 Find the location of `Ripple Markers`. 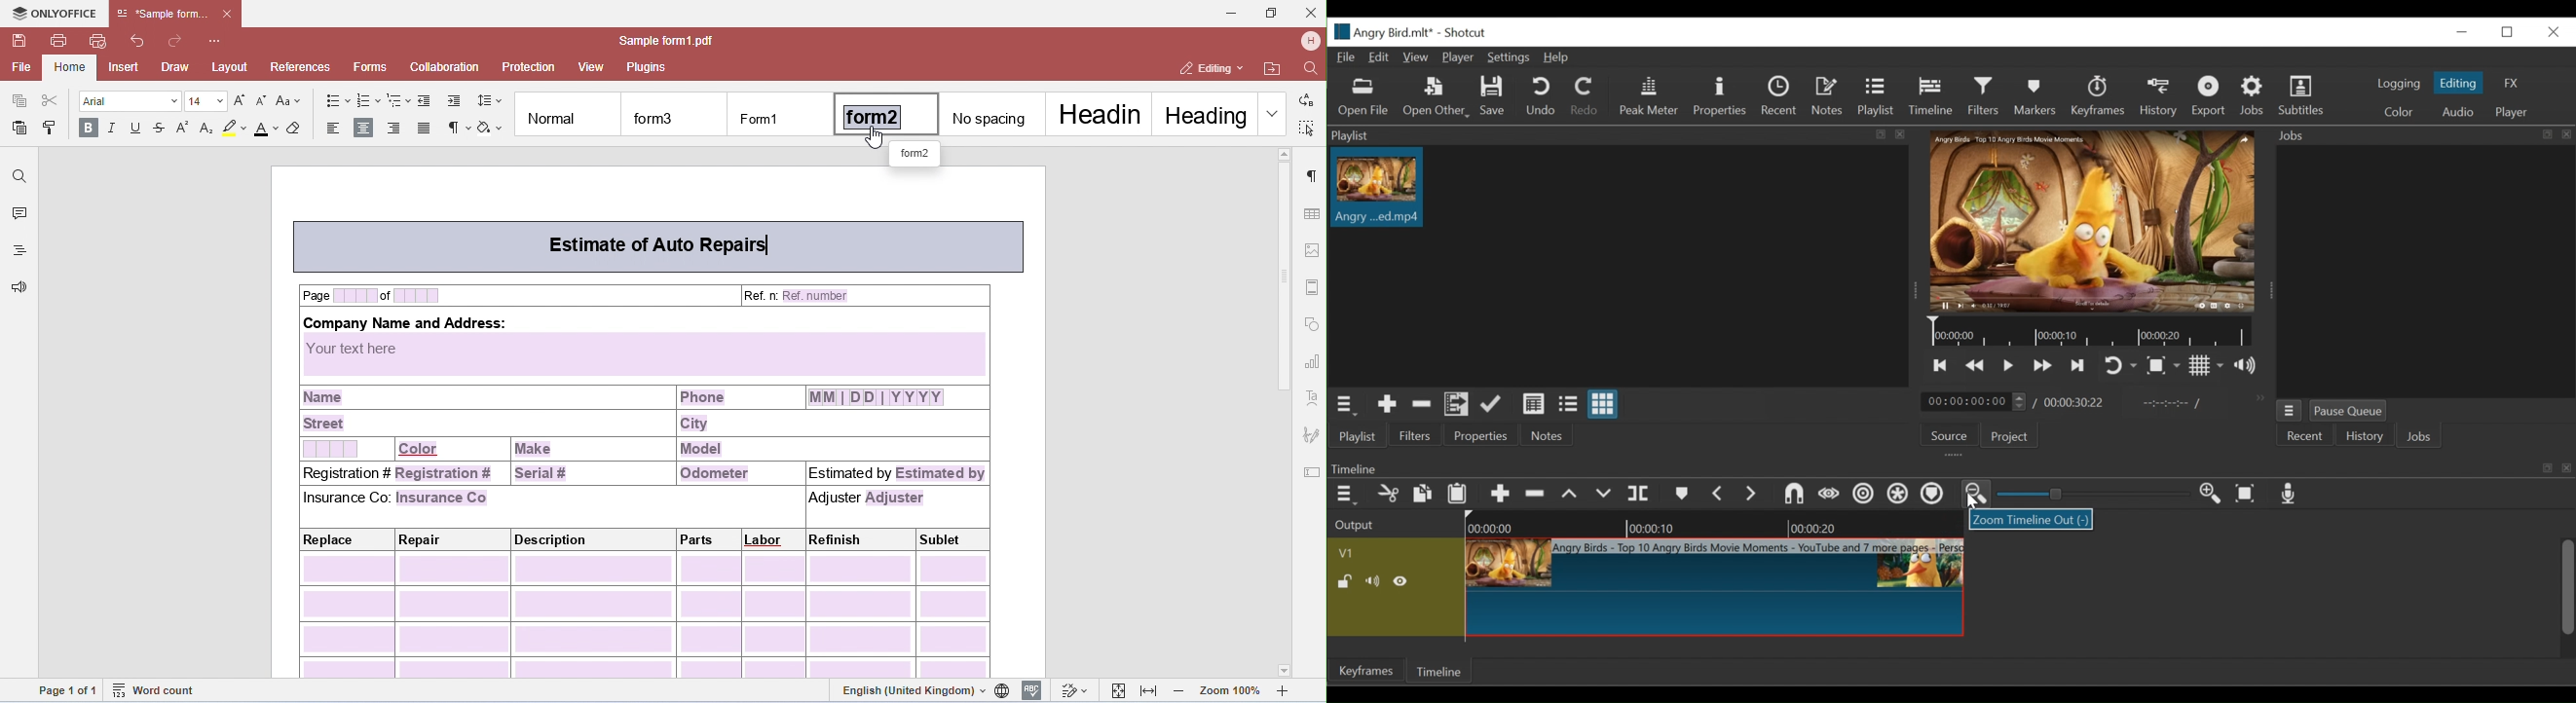

Ripple Markers is located at coordinates (1935, 495).